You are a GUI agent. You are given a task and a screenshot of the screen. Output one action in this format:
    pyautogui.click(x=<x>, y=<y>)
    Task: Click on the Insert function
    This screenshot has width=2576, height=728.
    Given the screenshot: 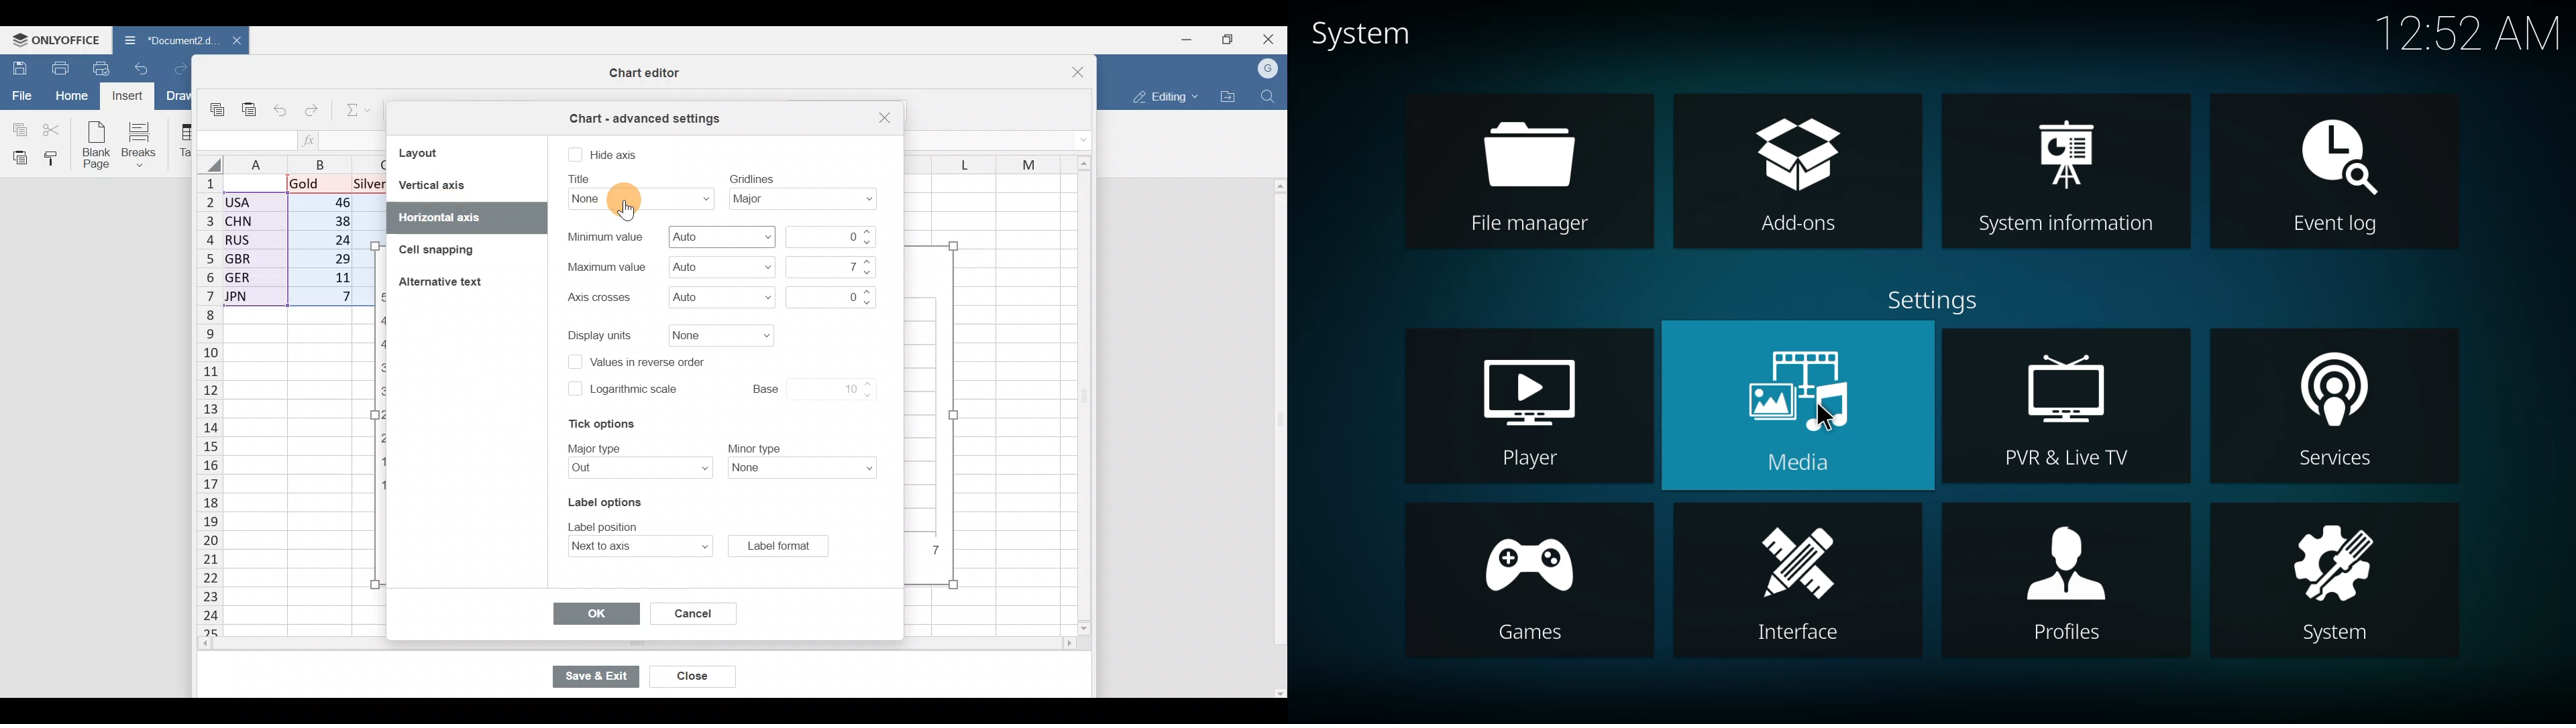 What is the action you would take?
    pyautogui.click(x=310, y=140)
    